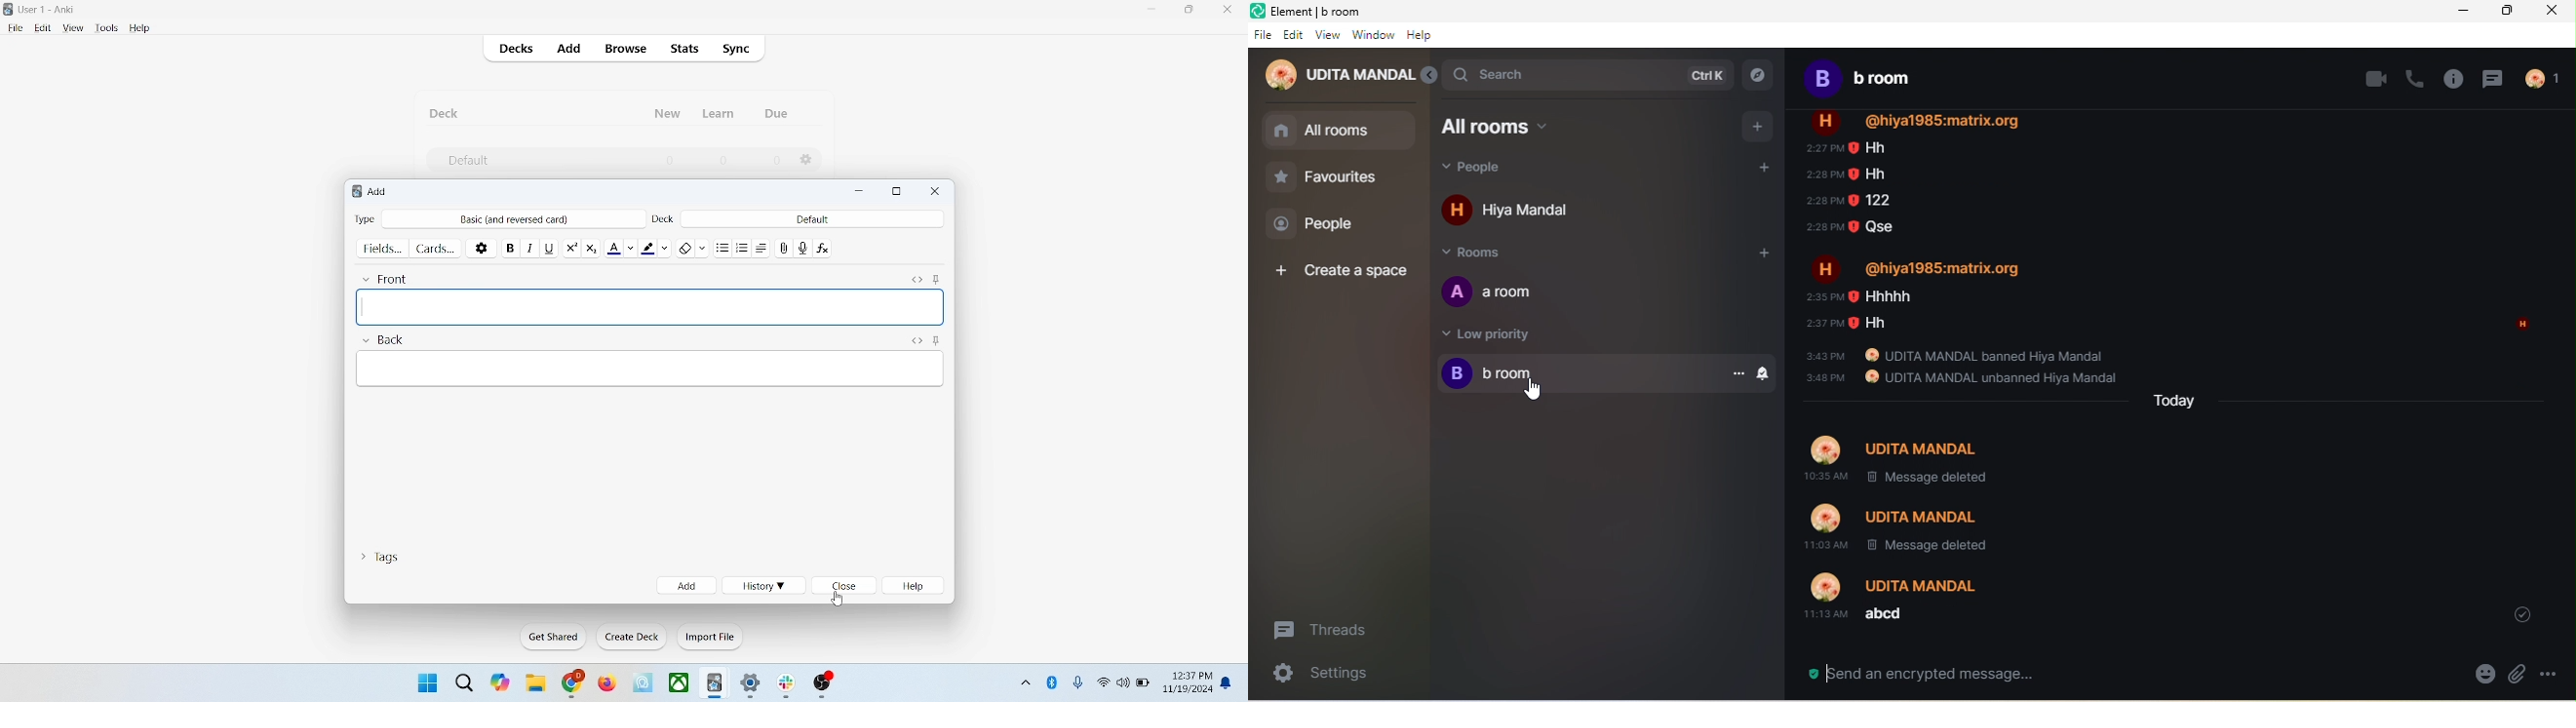 This screenshot has height=728, width=2576. What do you see at coordinates (718, 113) in the screenshot?
I see `learn` at bounding box center [718, 113].